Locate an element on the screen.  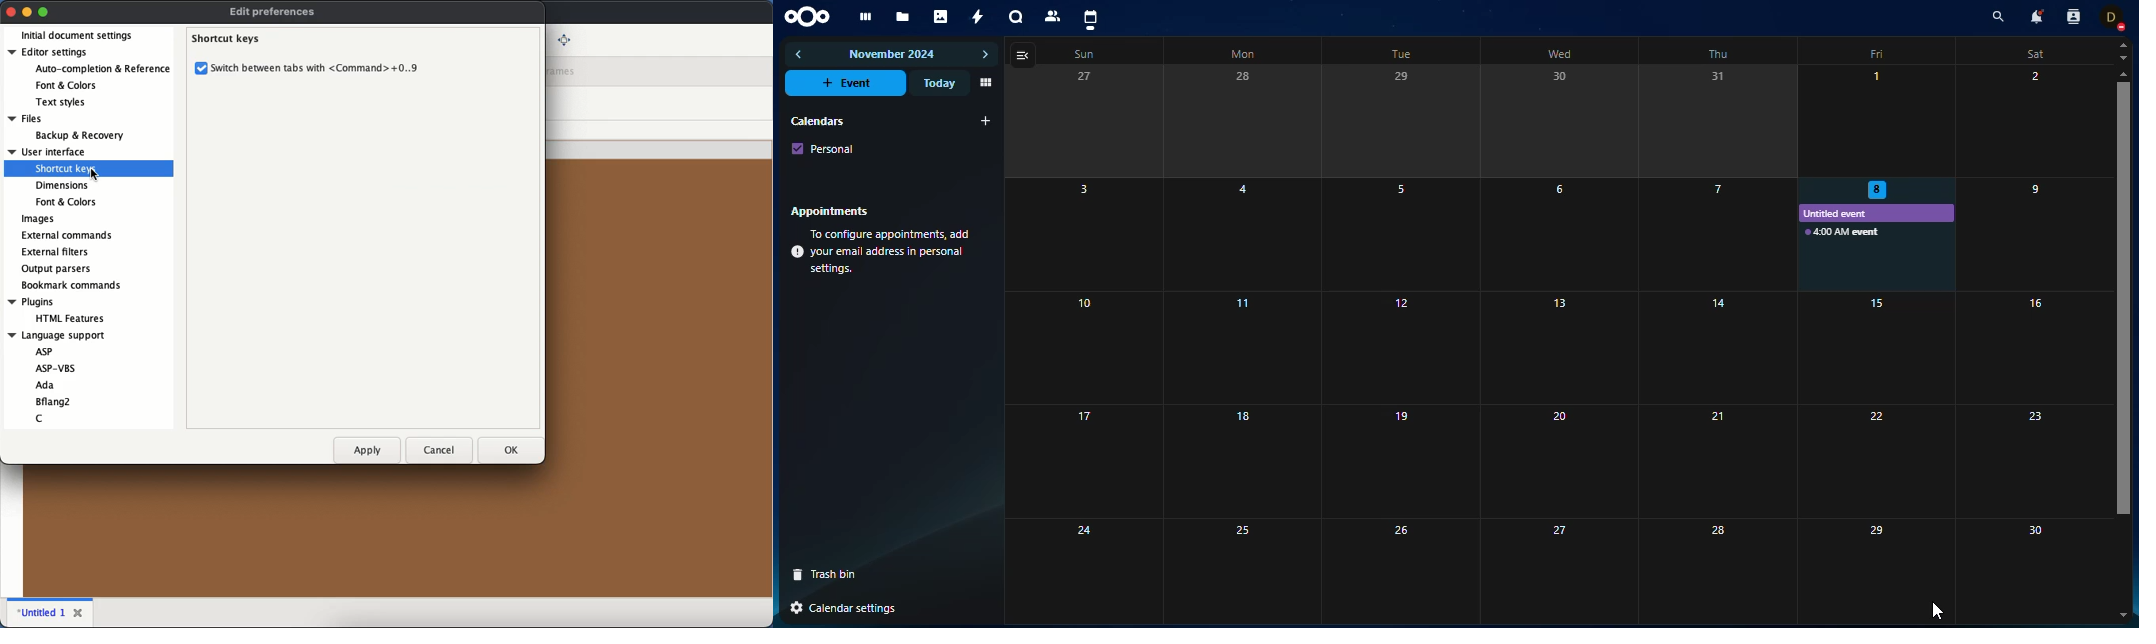
19 is located at coordinates (1398, 460).